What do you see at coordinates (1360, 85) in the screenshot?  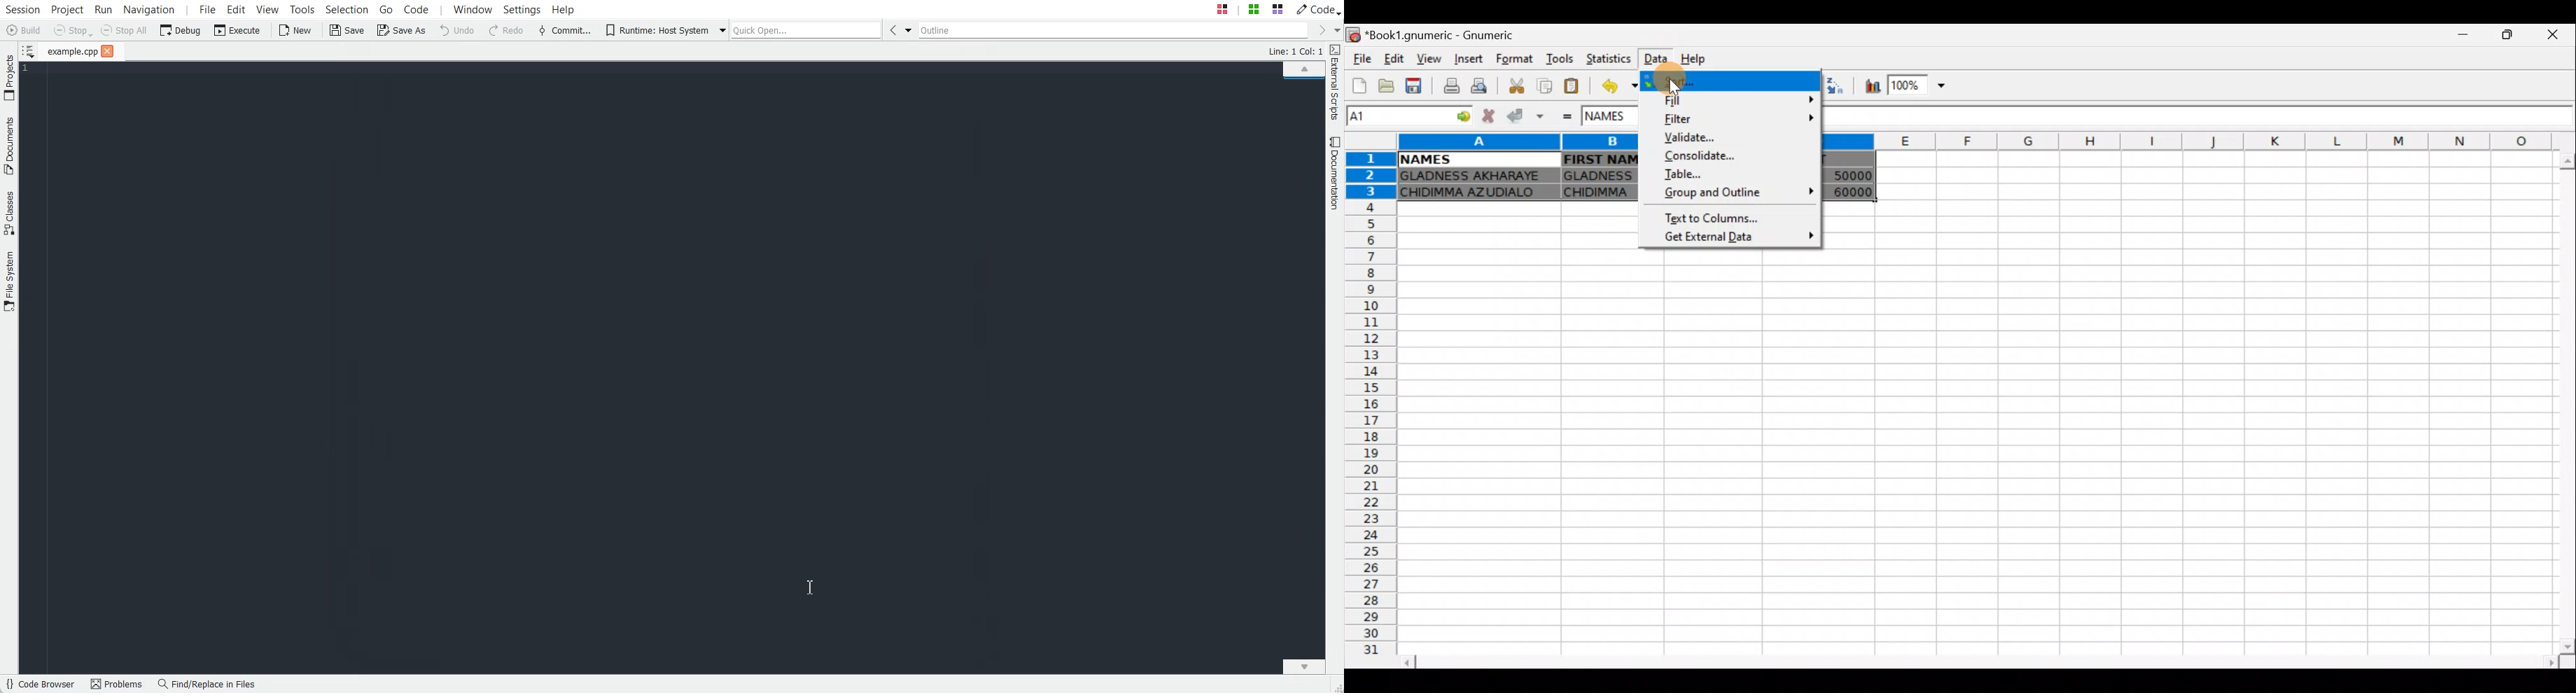 I see `Create a new workbook` at bounding box center [1360, 85].